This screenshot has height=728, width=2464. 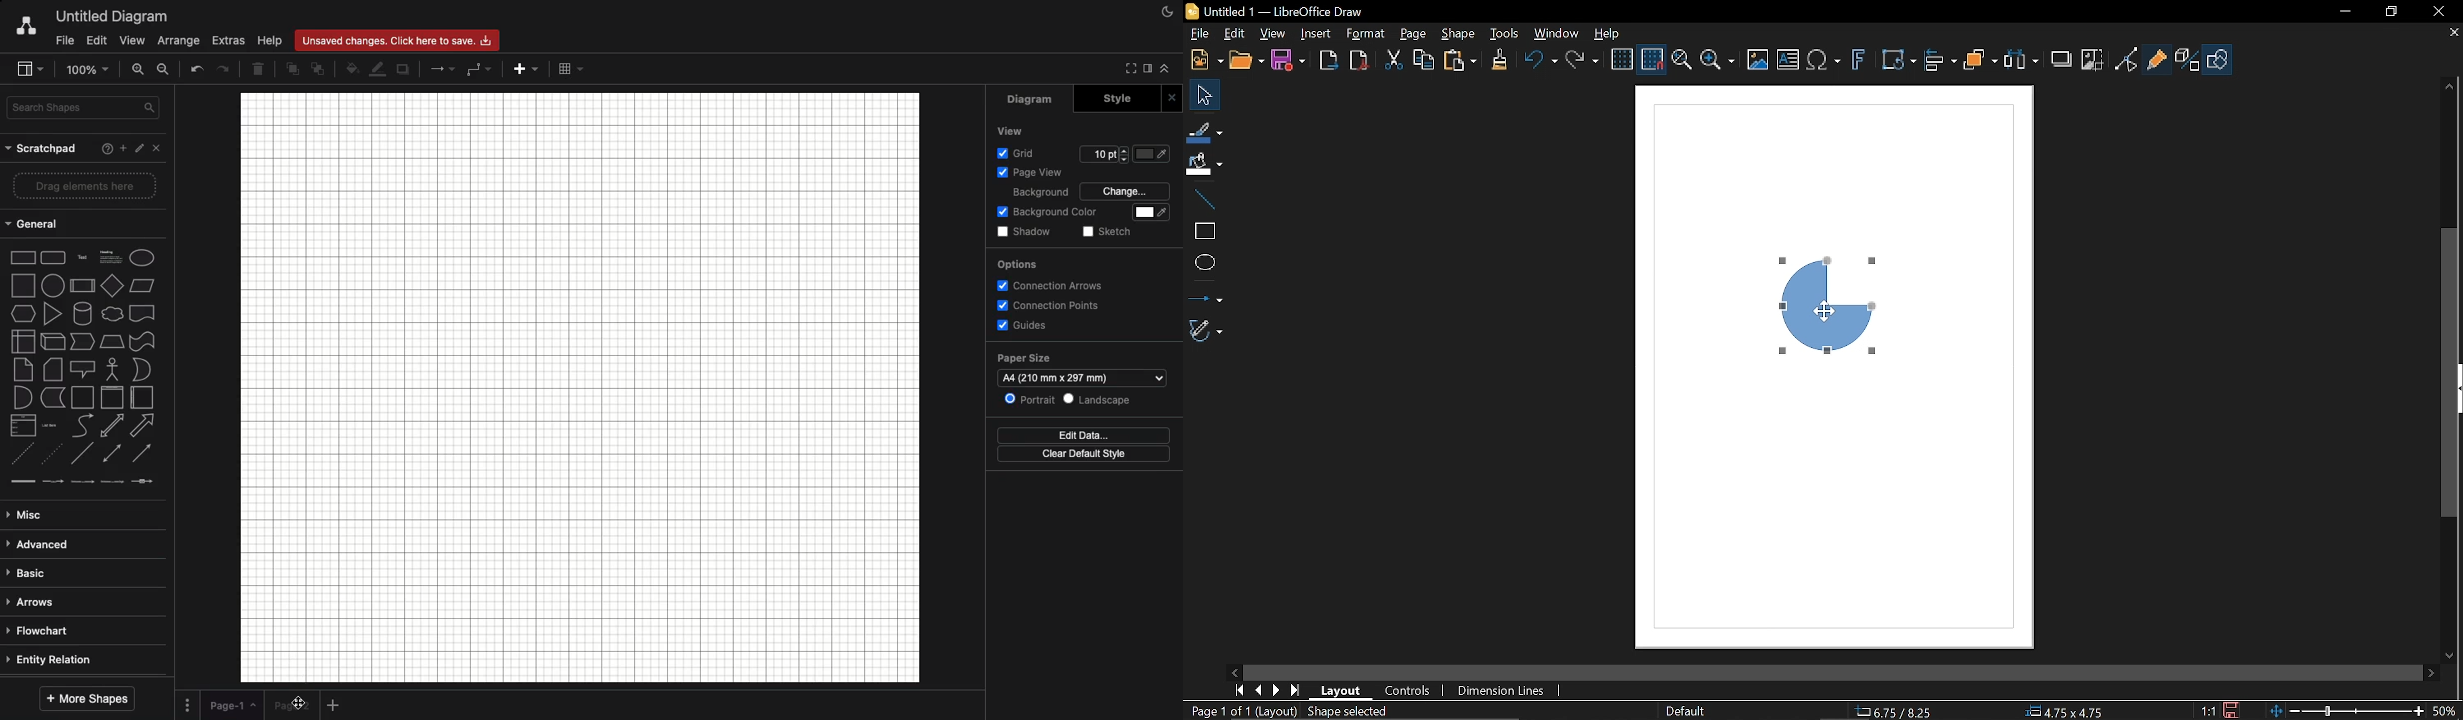 What do you see at coordinates (1368, 35) in the screenshot?
I see `Format` at bounding box center [1368, 35].